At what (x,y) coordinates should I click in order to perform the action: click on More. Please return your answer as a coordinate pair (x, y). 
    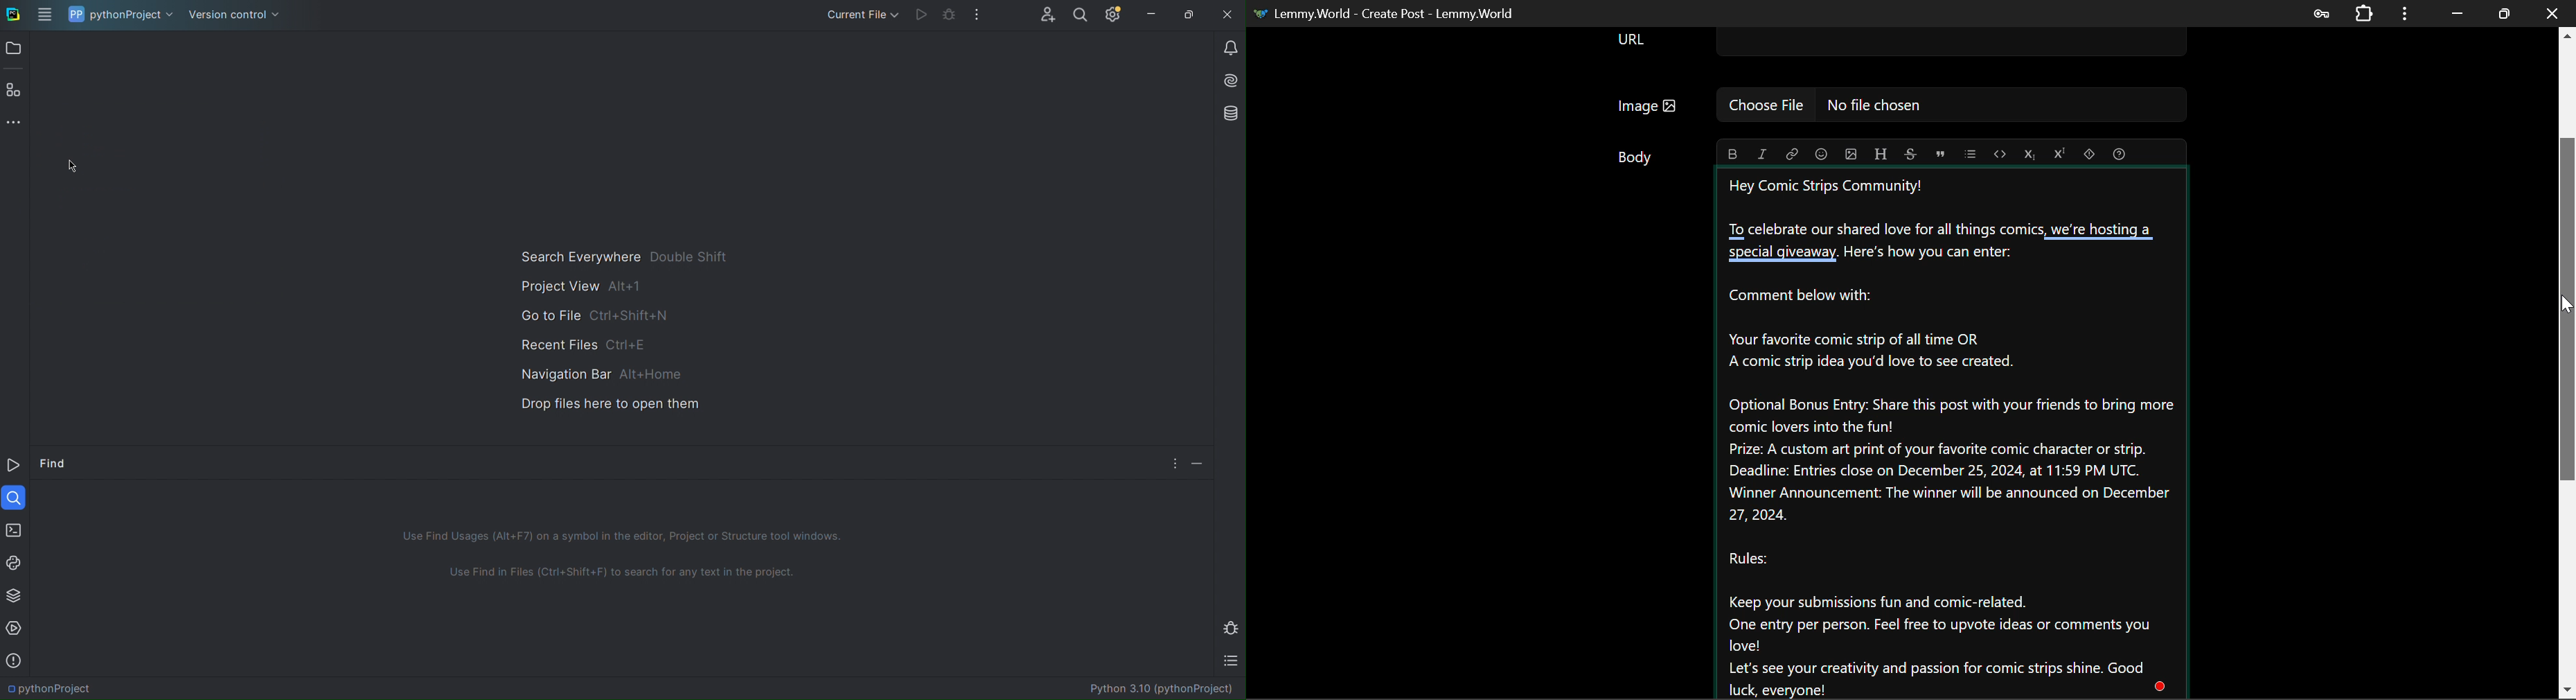
    Looking at the image, I should click on (12, 120).